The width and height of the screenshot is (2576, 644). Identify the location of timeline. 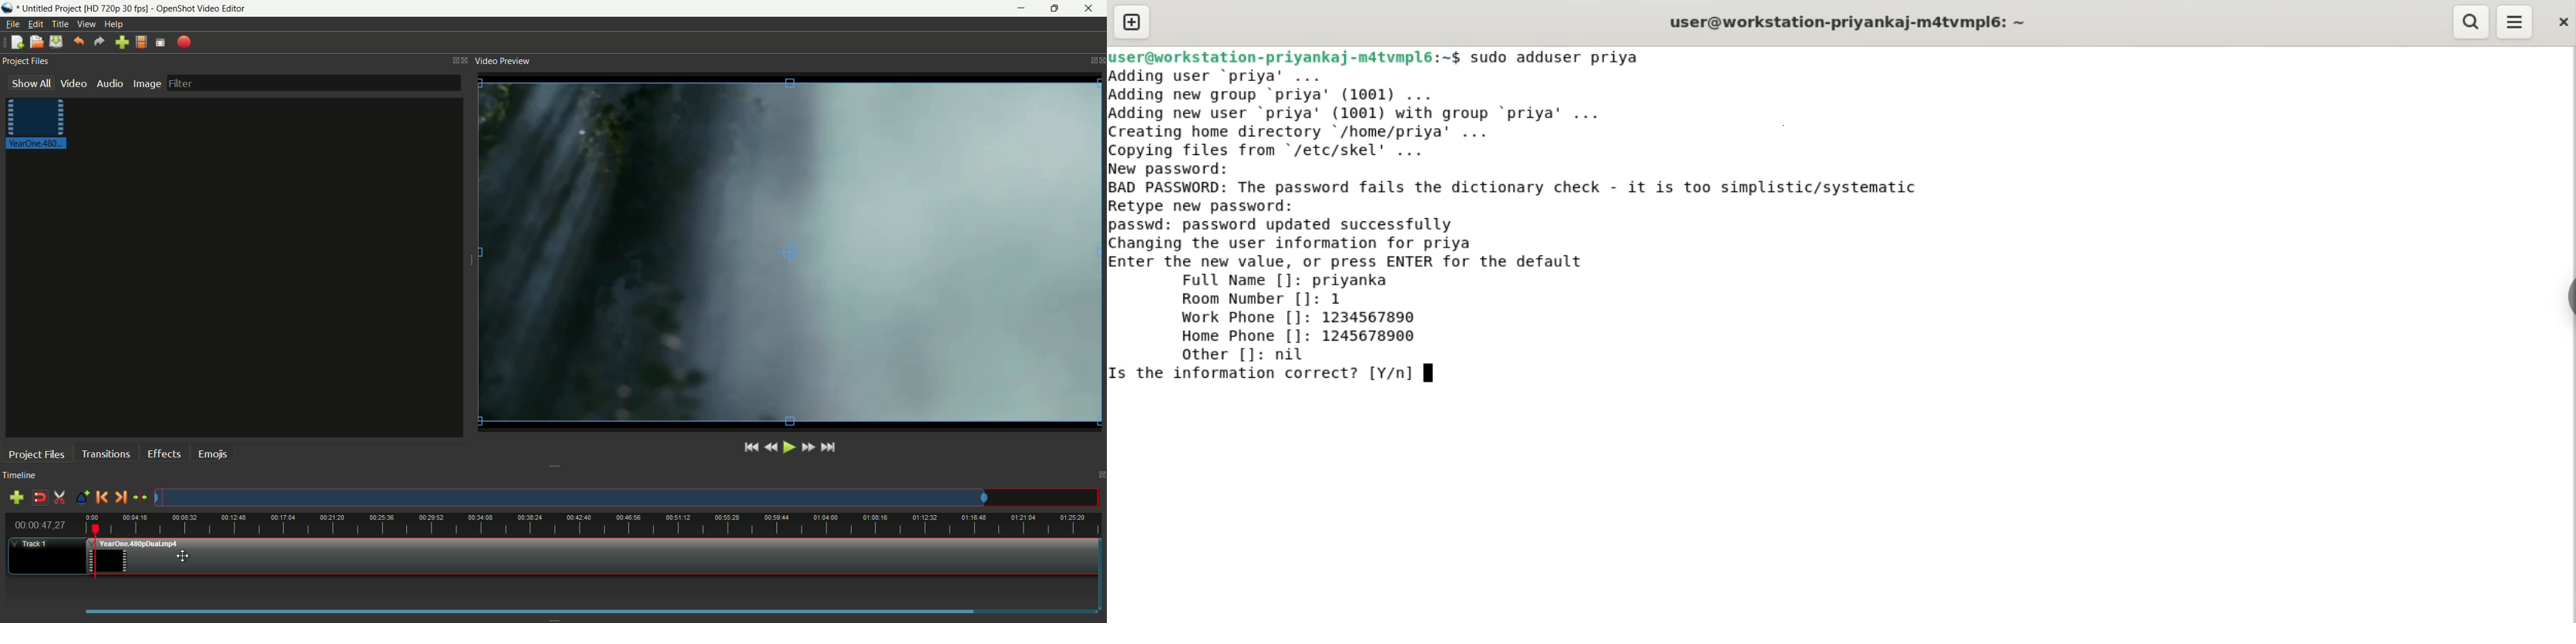
(21, 476).